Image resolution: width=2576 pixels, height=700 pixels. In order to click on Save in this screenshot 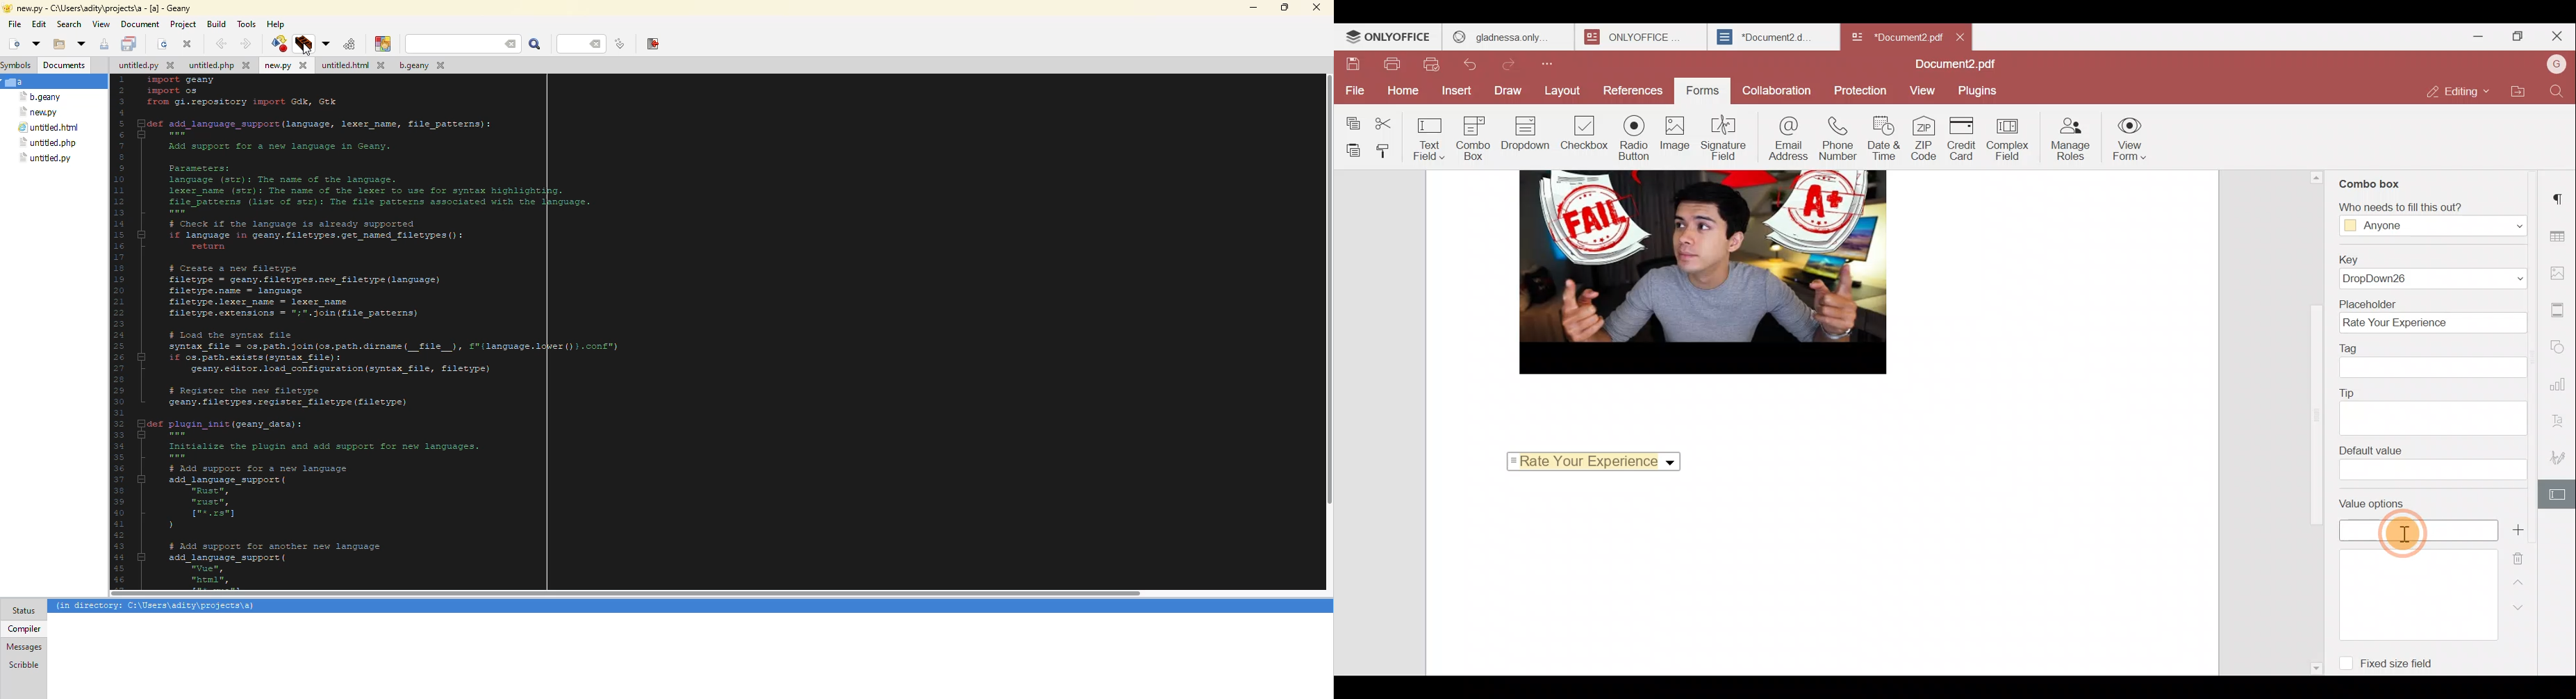, I will do `click(1353, 65)`.